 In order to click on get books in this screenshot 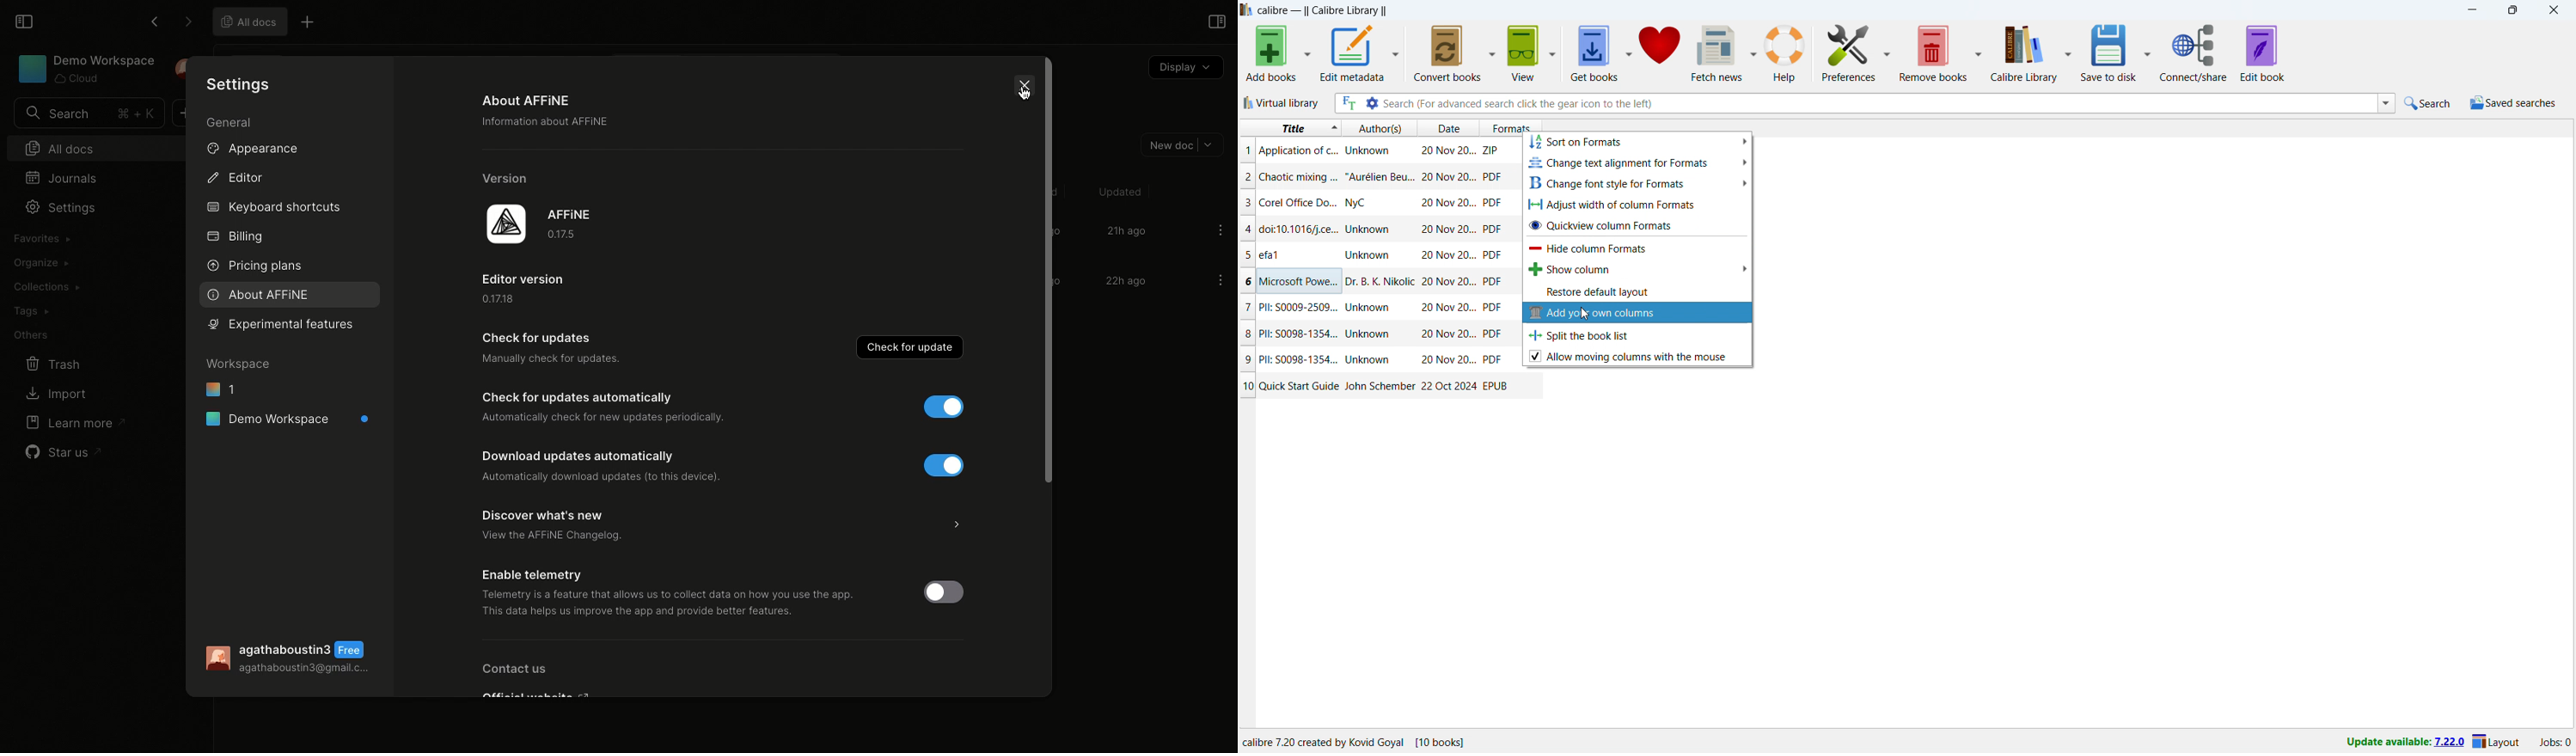, I will do `click(1594, 52)`.